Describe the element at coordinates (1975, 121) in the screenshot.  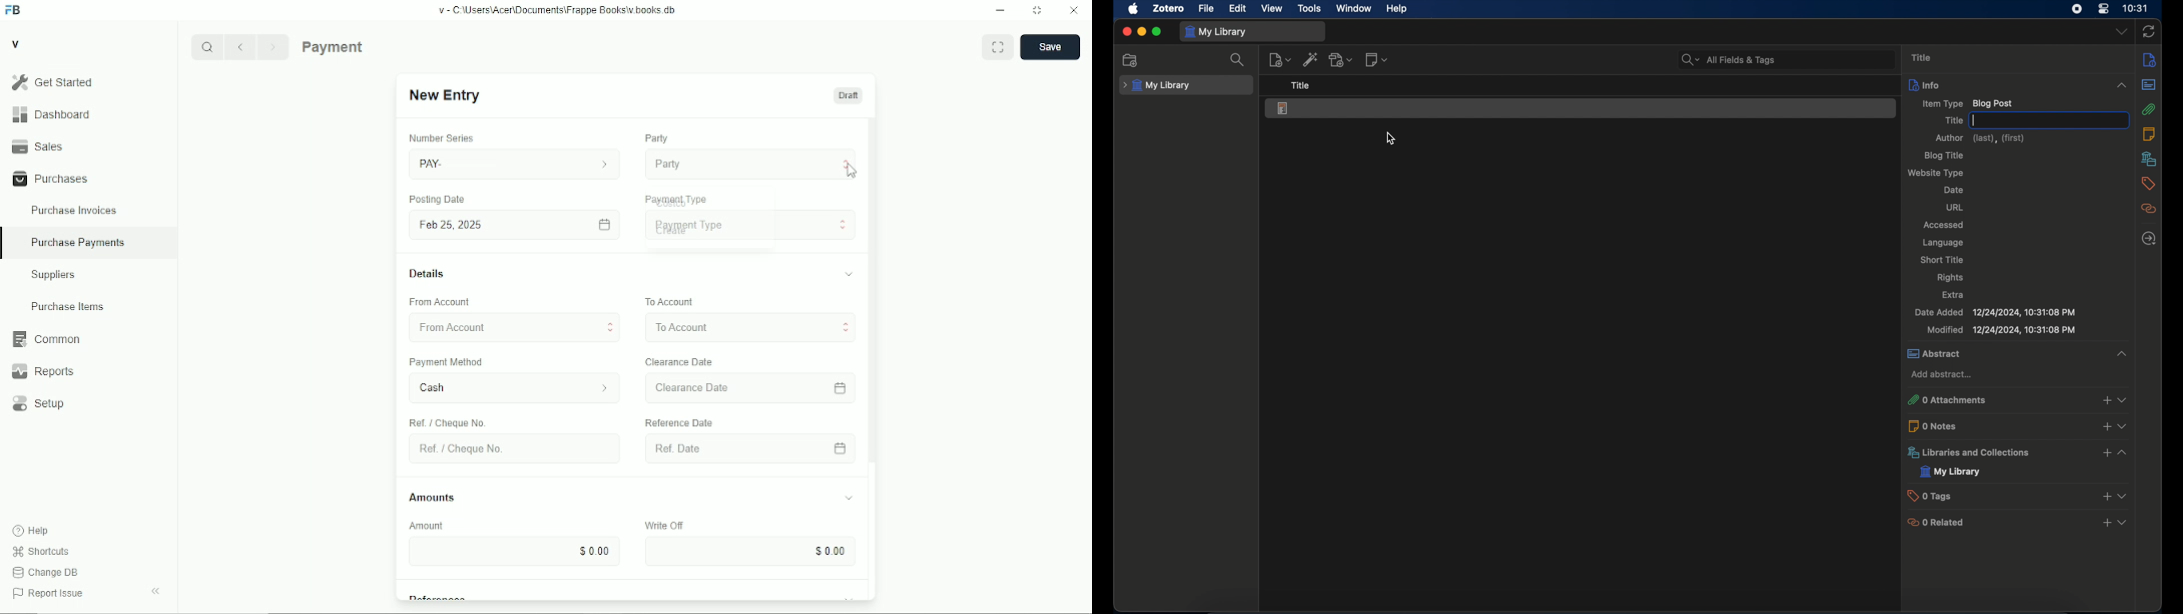
I see `text cursor` at that location.